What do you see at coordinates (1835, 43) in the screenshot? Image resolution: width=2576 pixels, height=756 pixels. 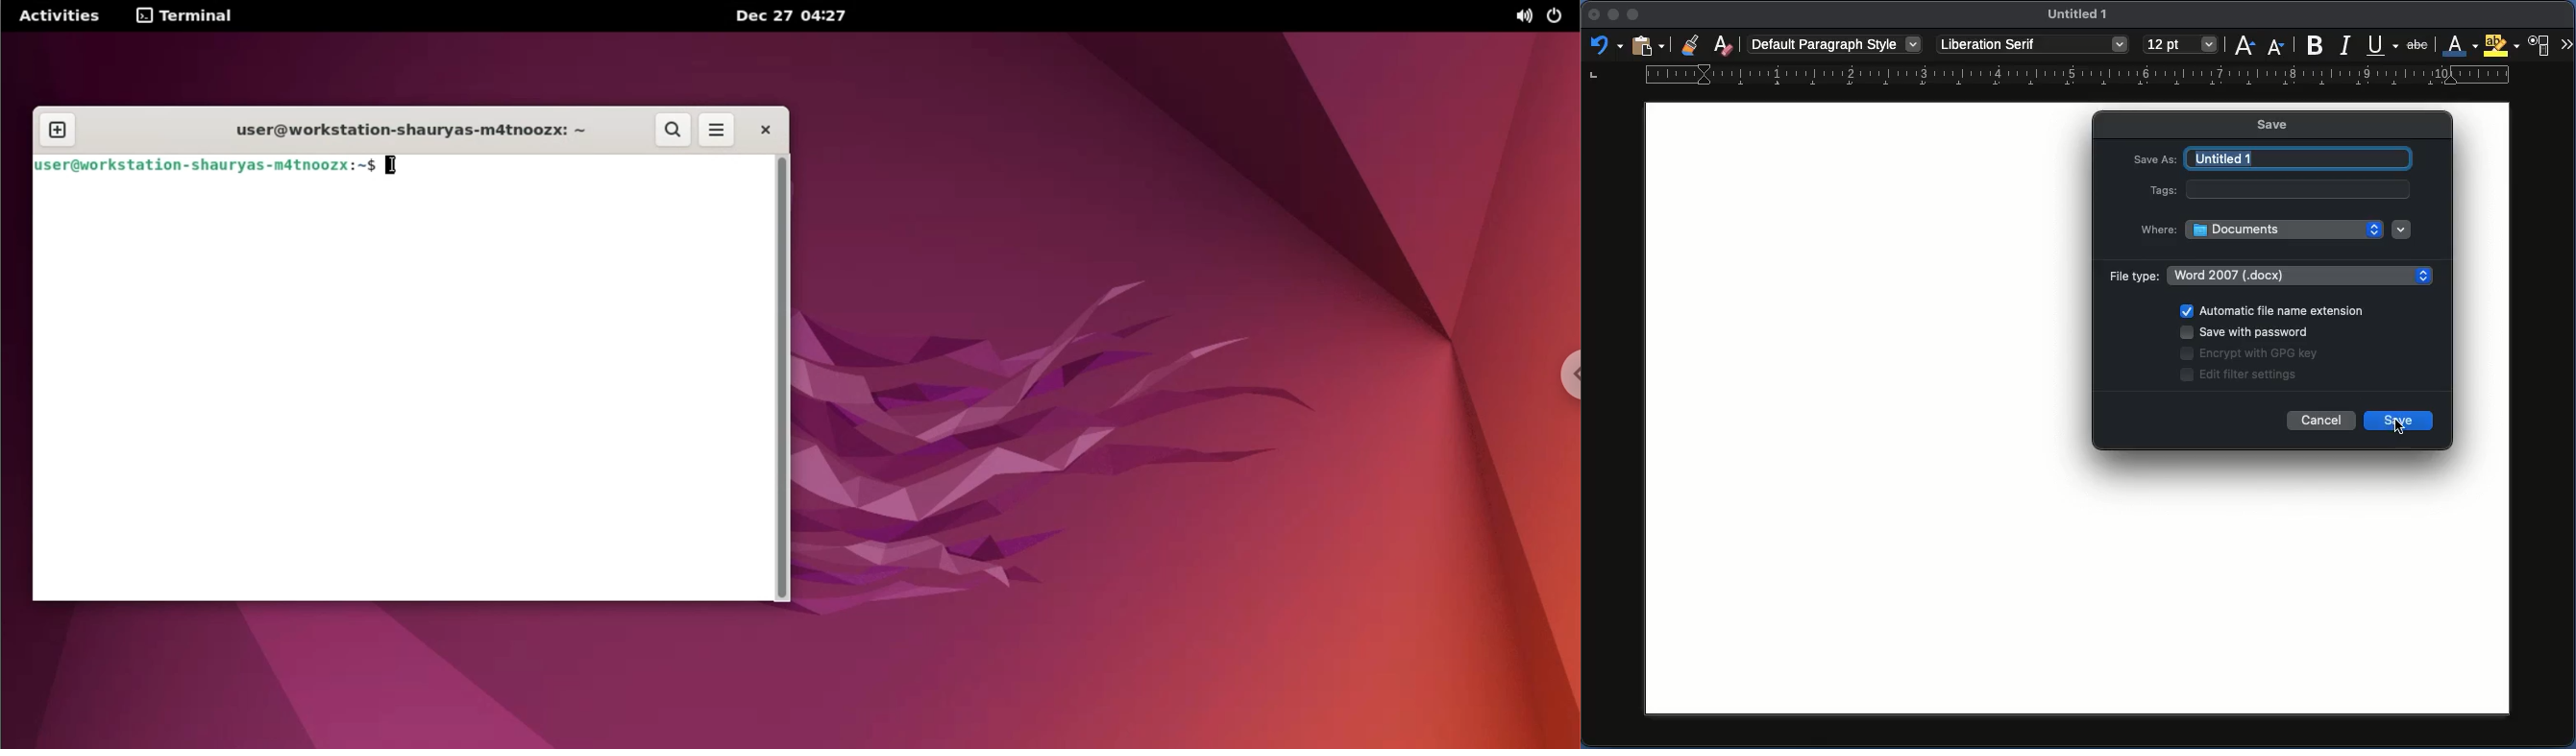 I see `Paragraph style` at bounding box center [1835, 43].